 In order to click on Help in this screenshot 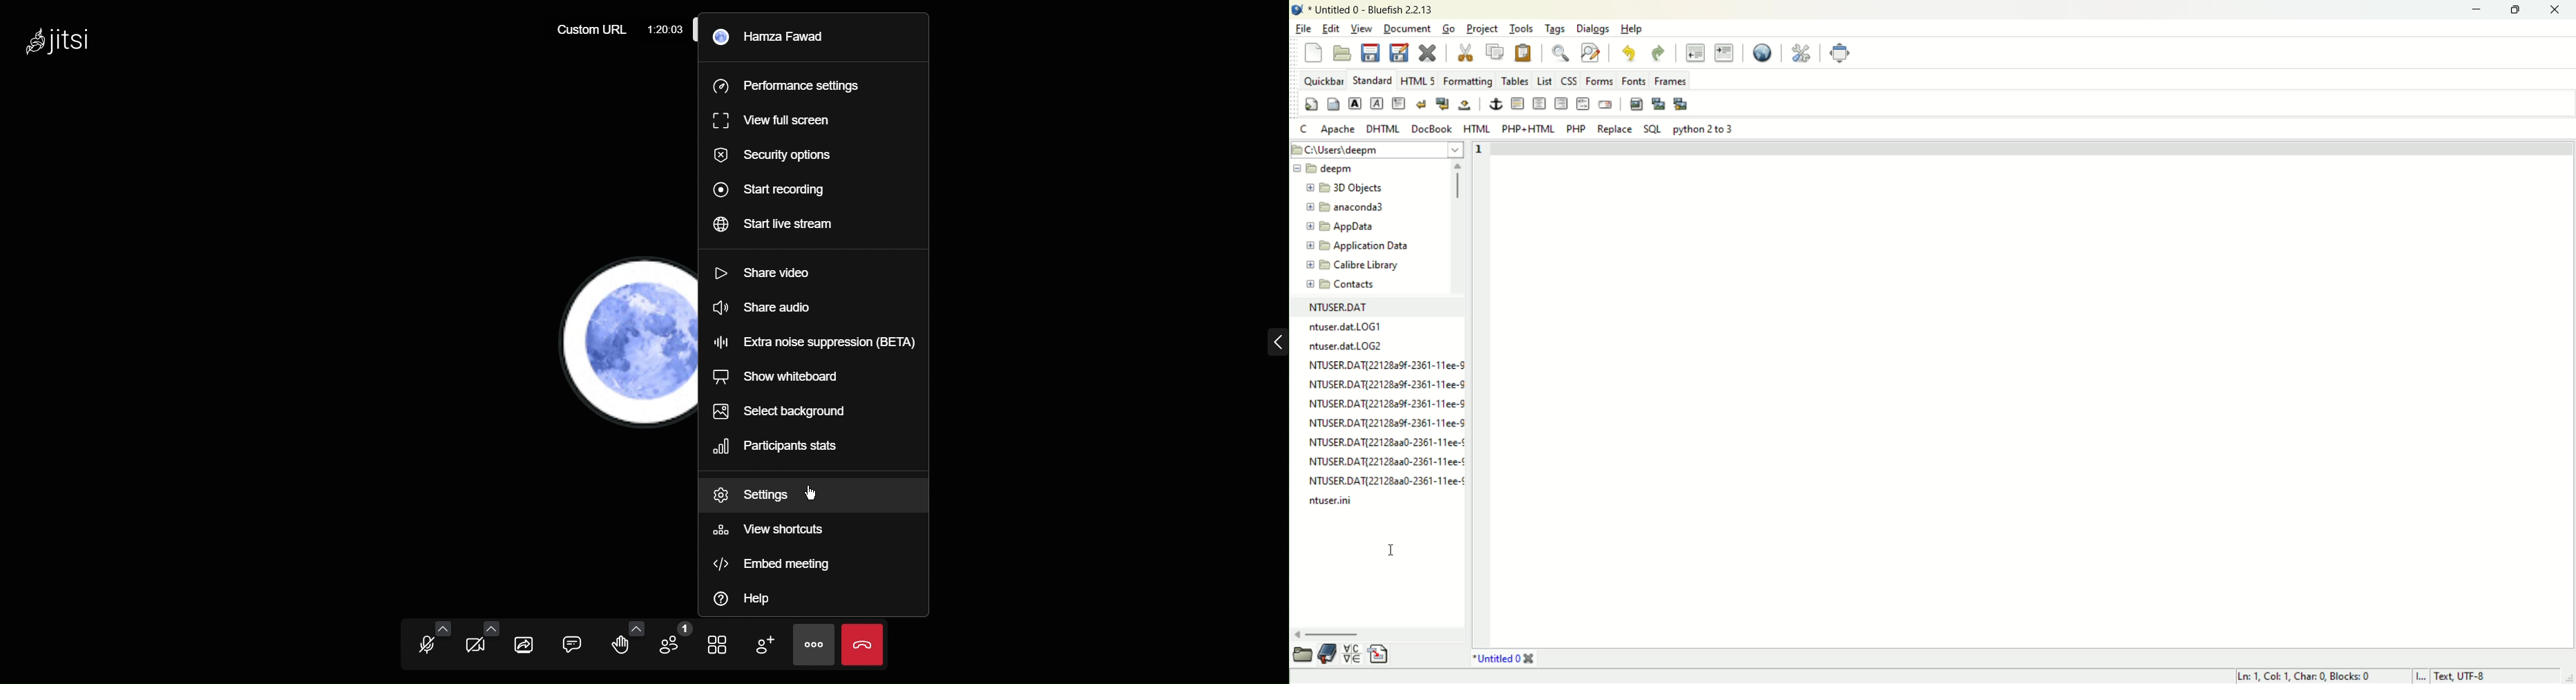, I will do `click(749, 600)`.